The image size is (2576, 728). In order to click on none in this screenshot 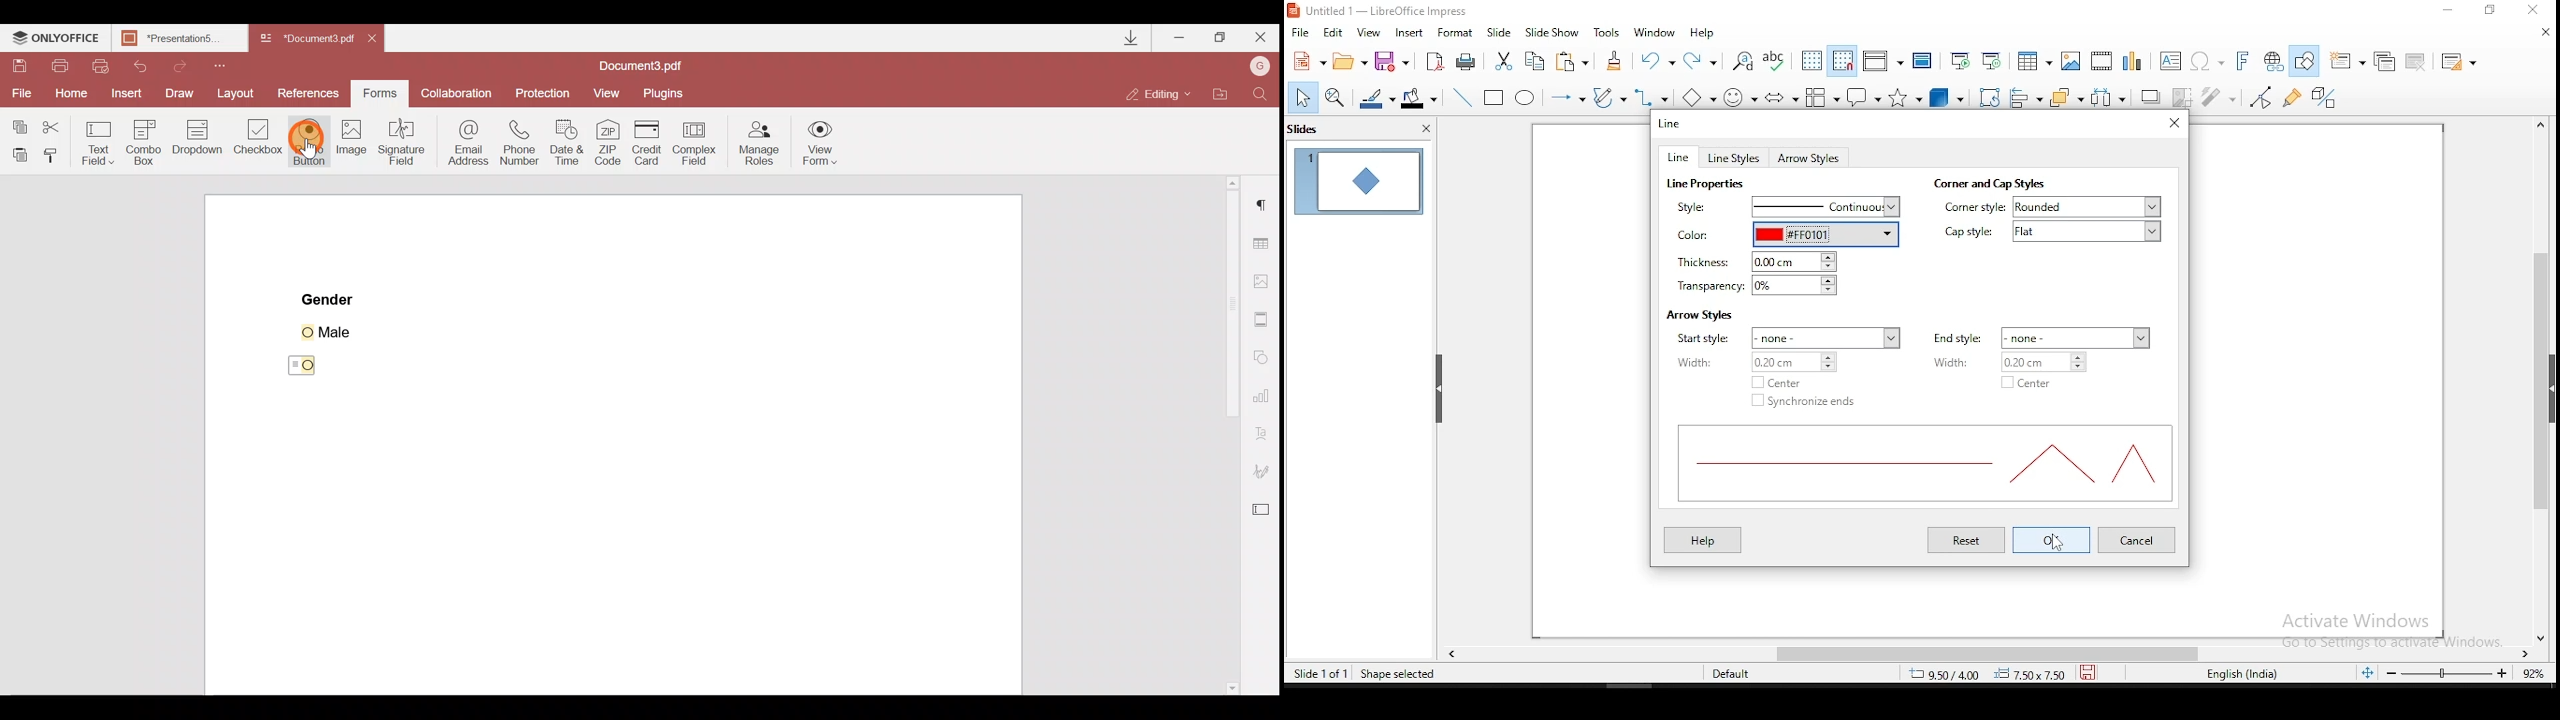, I will do `click(1828, 338)`.